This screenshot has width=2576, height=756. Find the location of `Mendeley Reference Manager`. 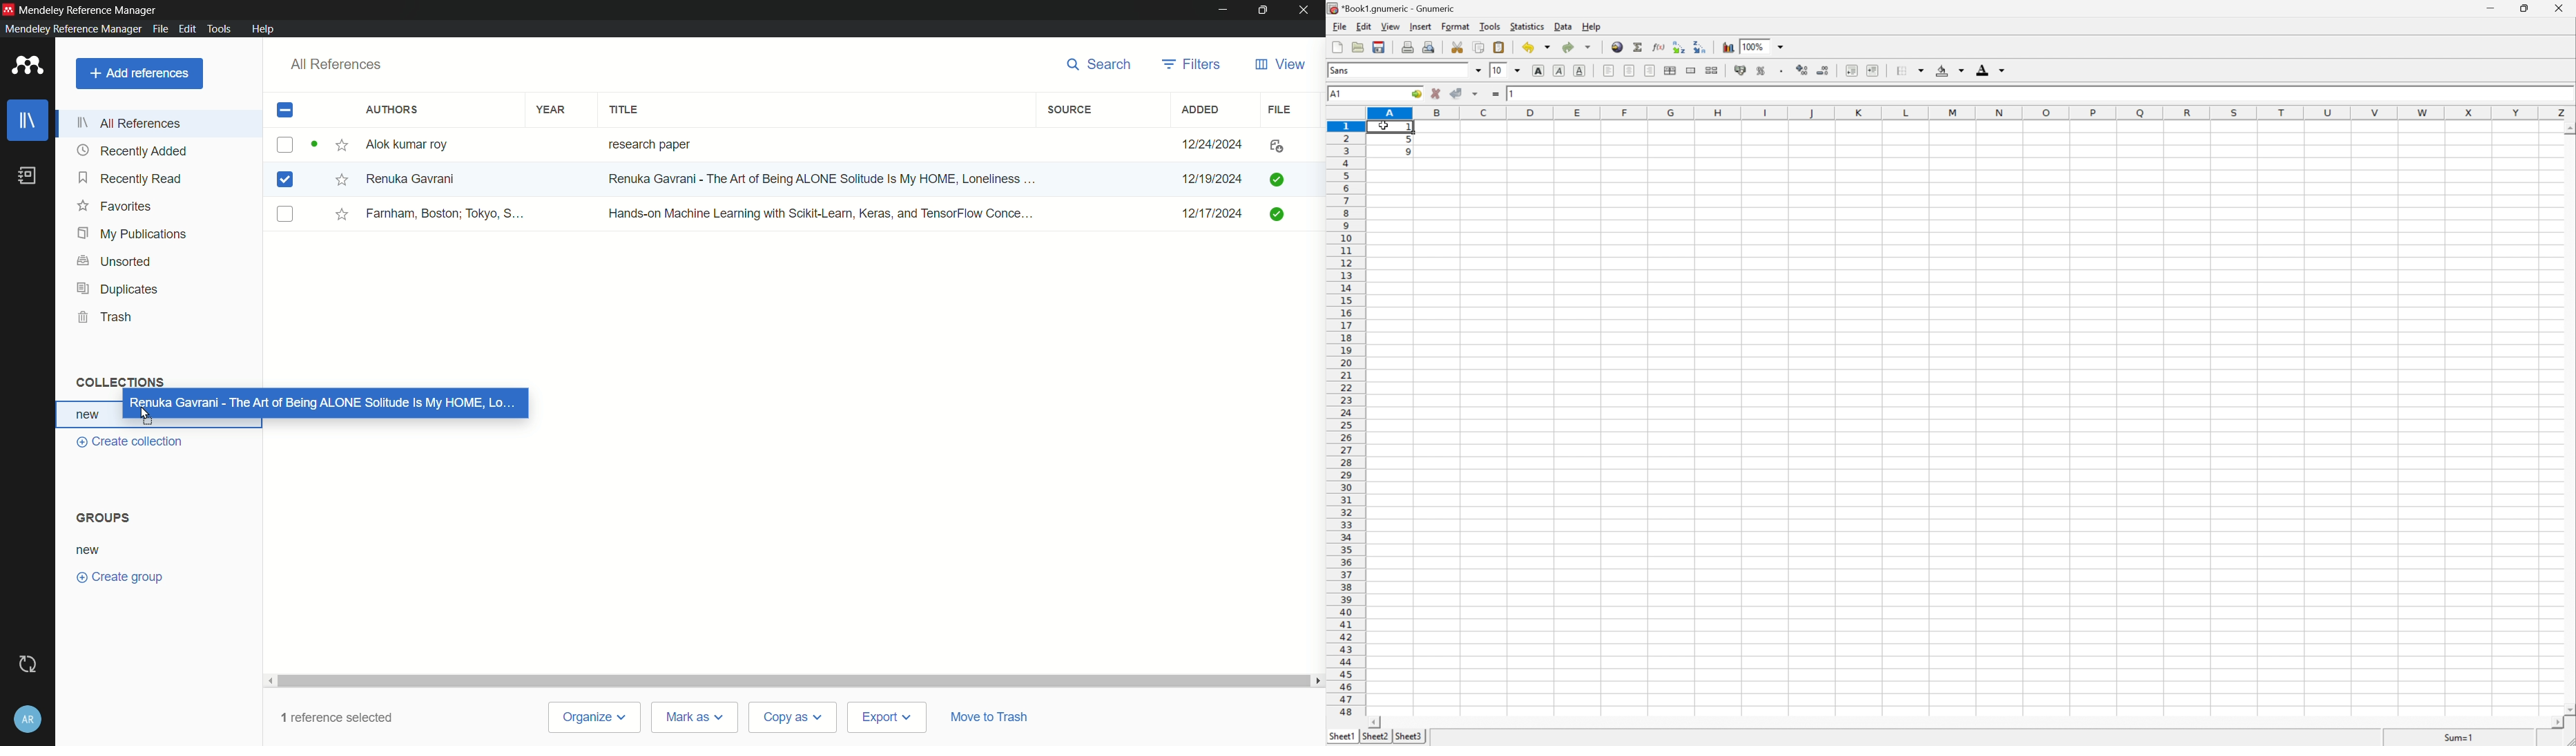

Mendeley Reference Manager is located at coordinates (99, 11).